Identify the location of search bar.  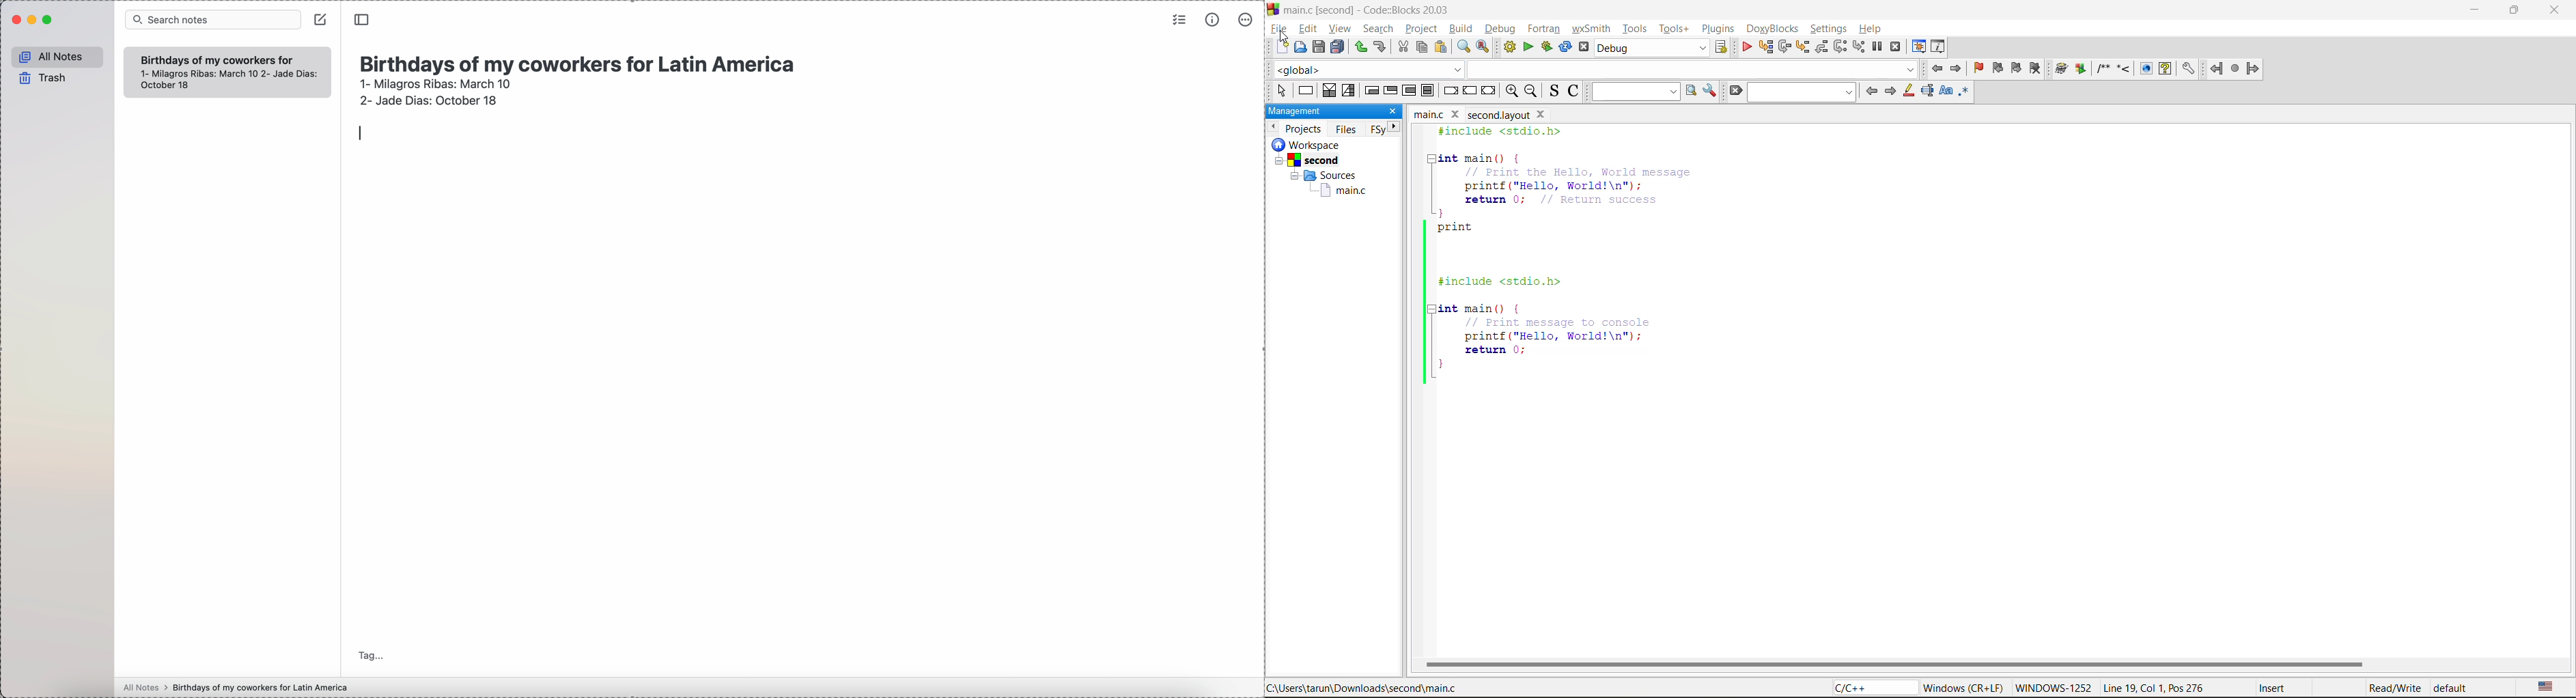
(213, 20).